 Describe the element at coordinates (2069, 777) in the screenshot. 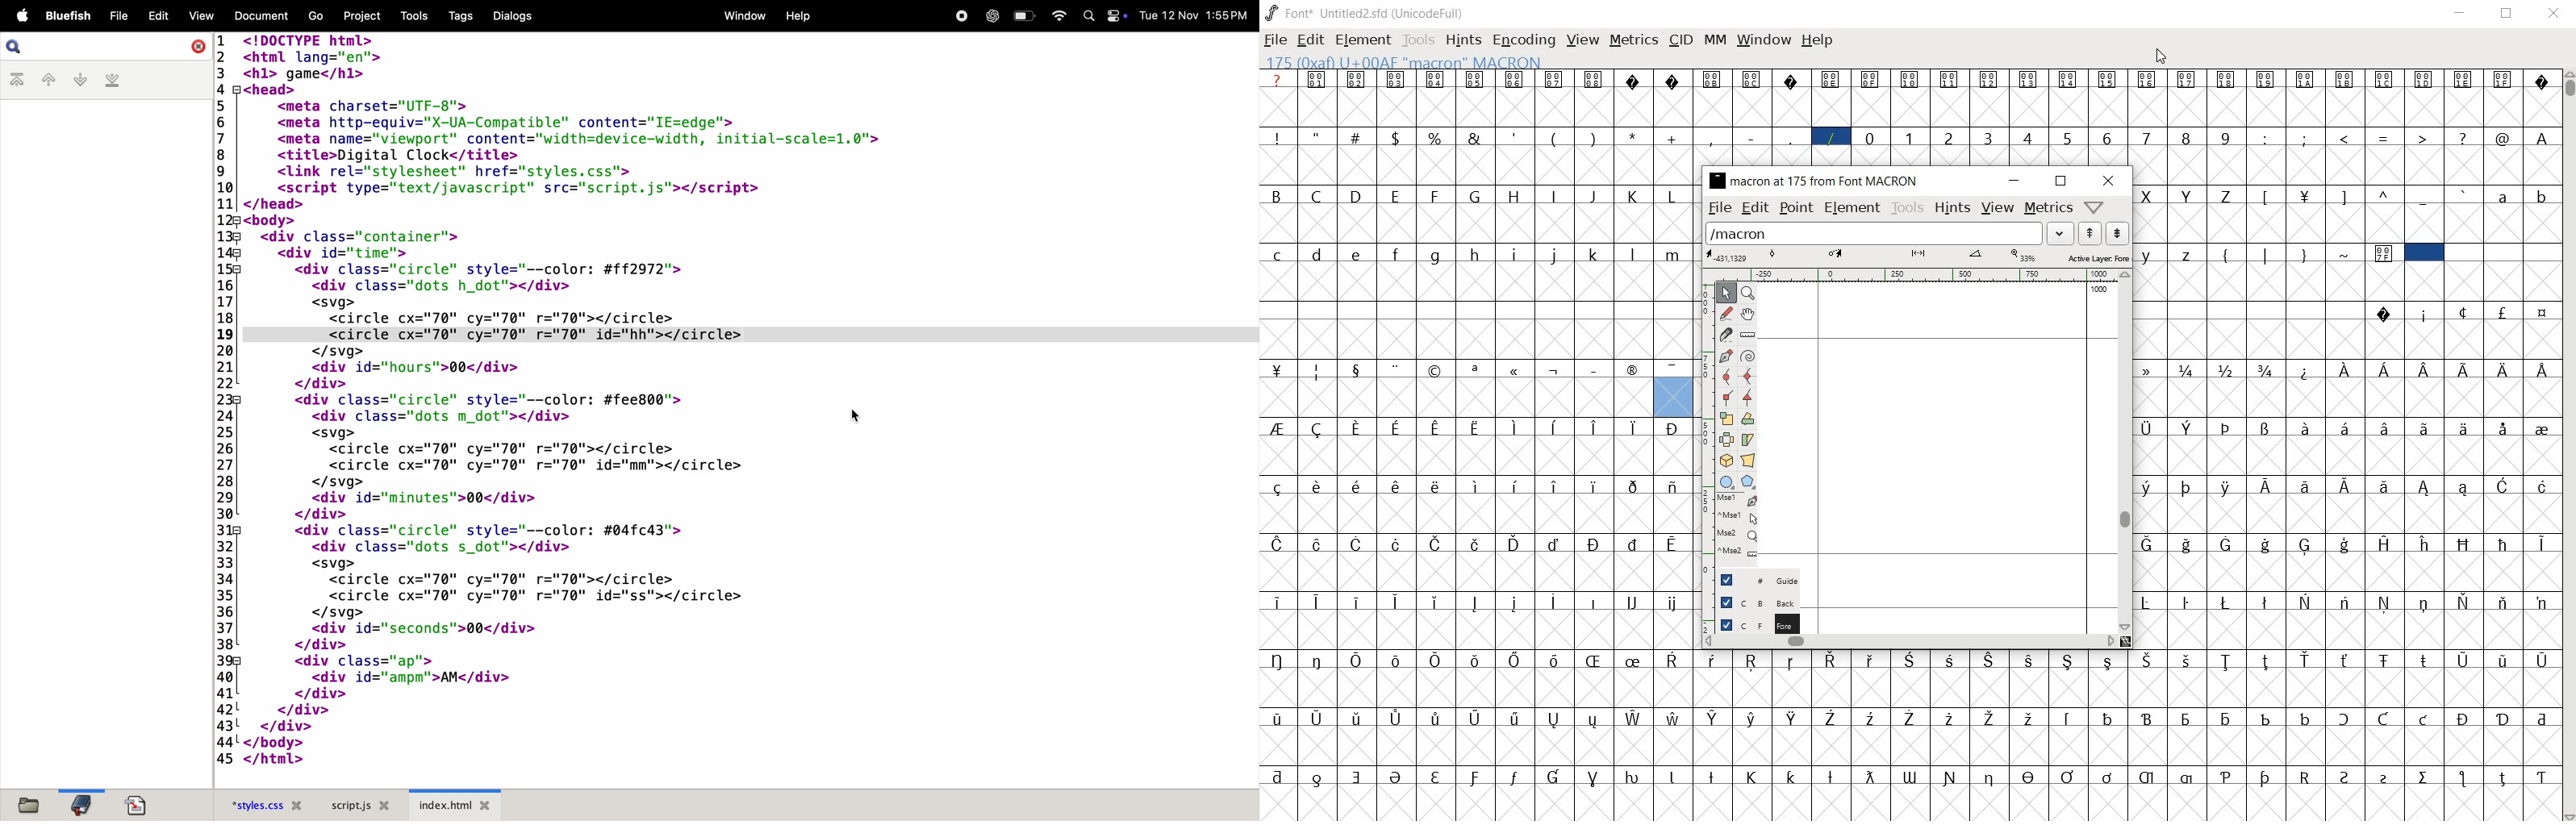

I see `Symbol` at that location.